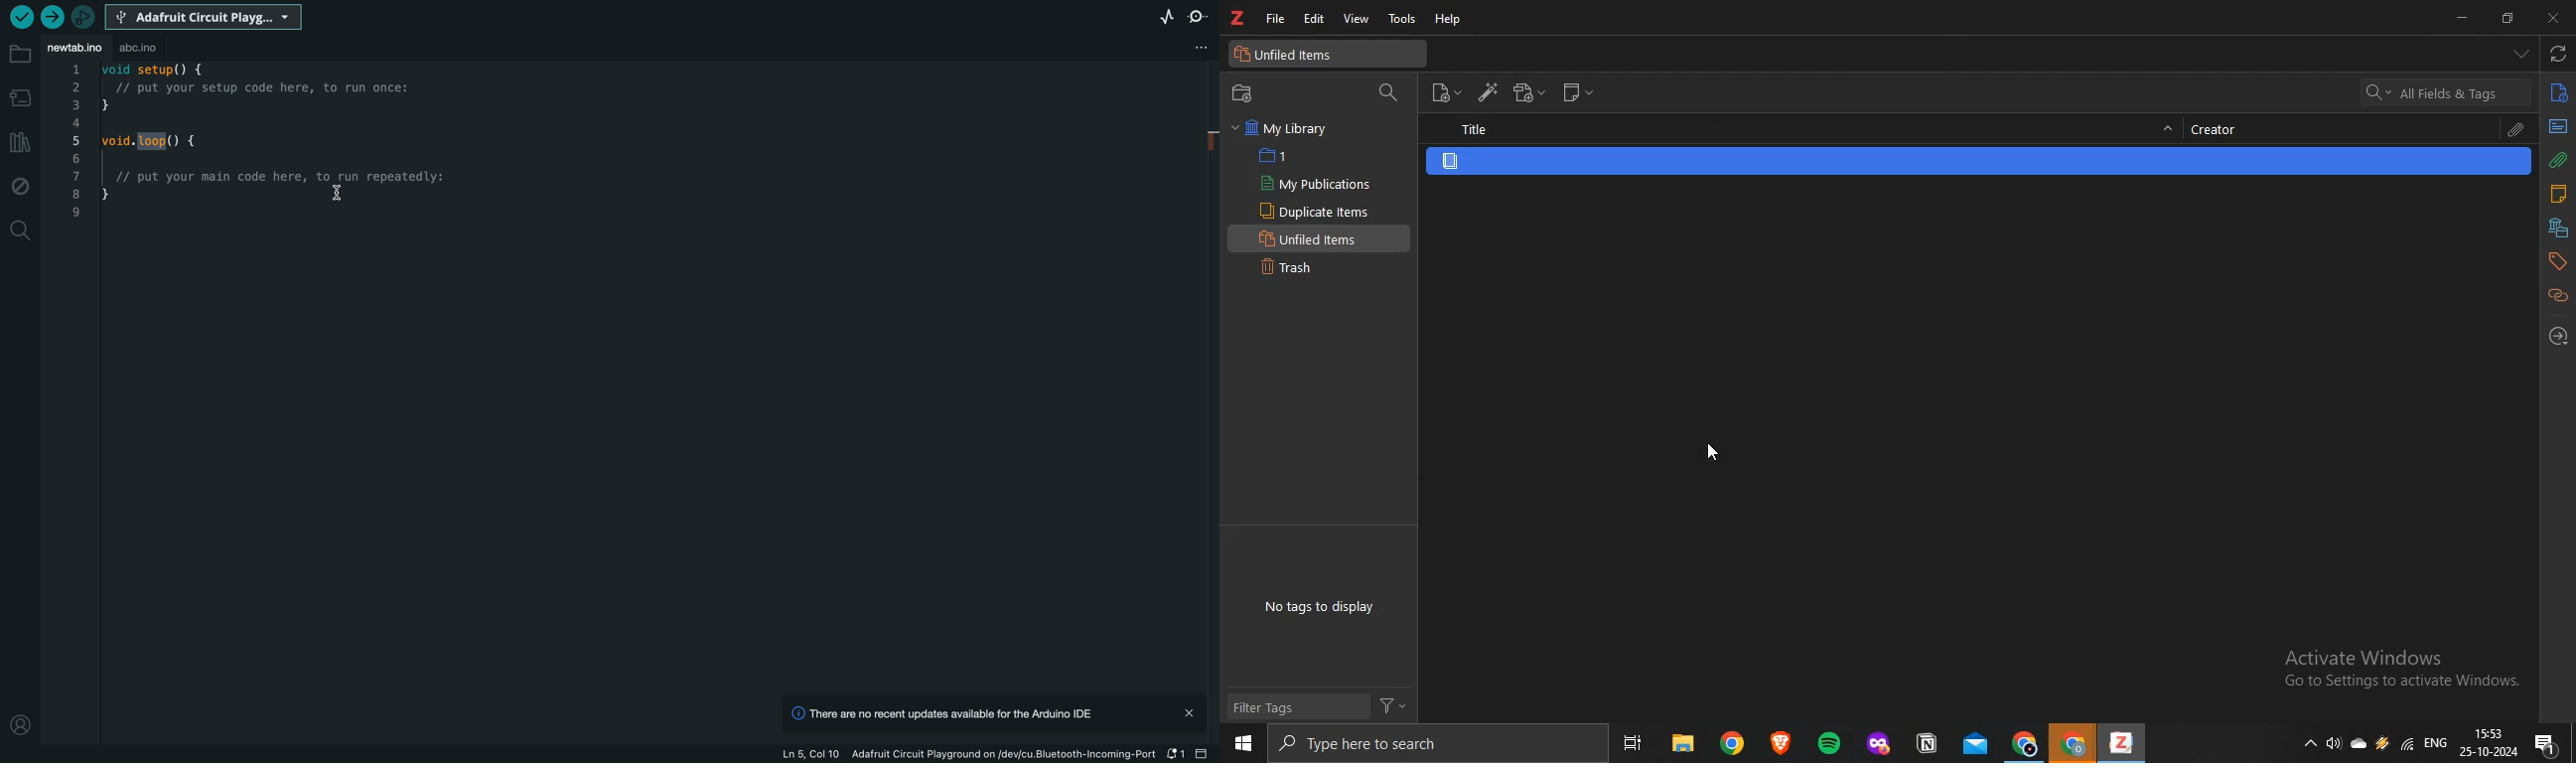 The width and height of the screenshot is (2576, 784). Describe the element at coordinates (1283, 128) in the screenshot. I see `My Library` at that location.